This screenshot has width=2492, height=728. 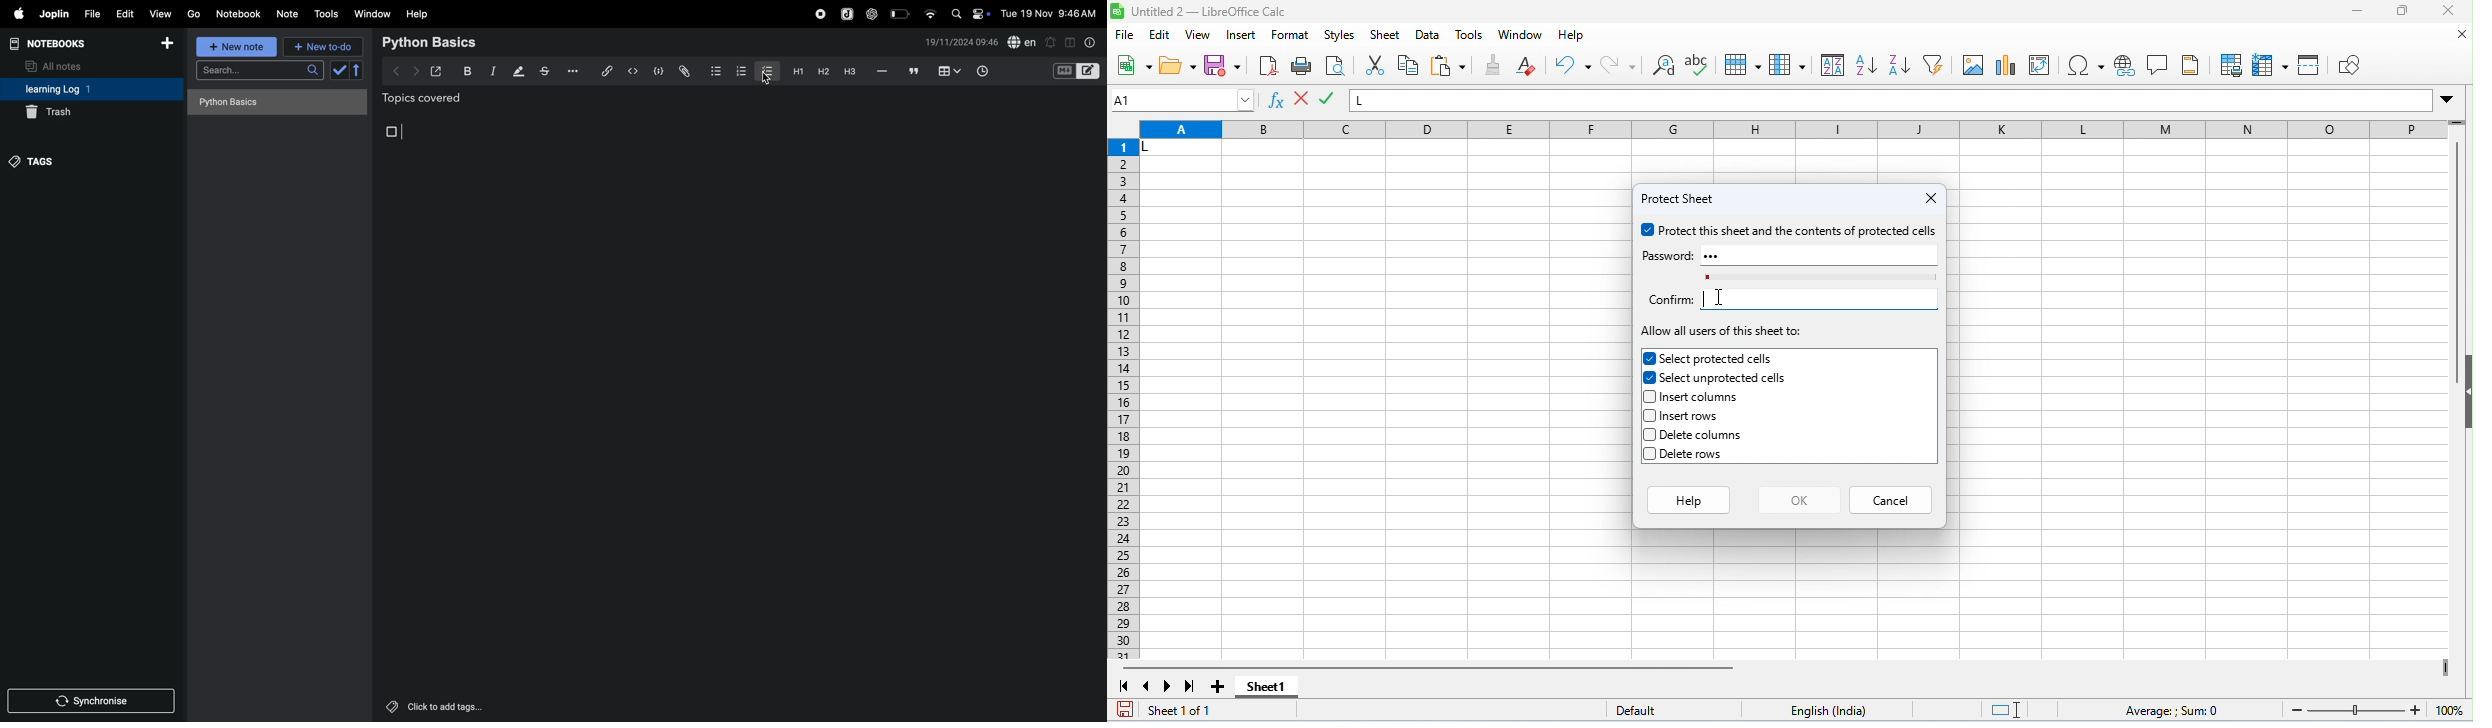 I want to click on header and footer, so click(x=2190, y=65).